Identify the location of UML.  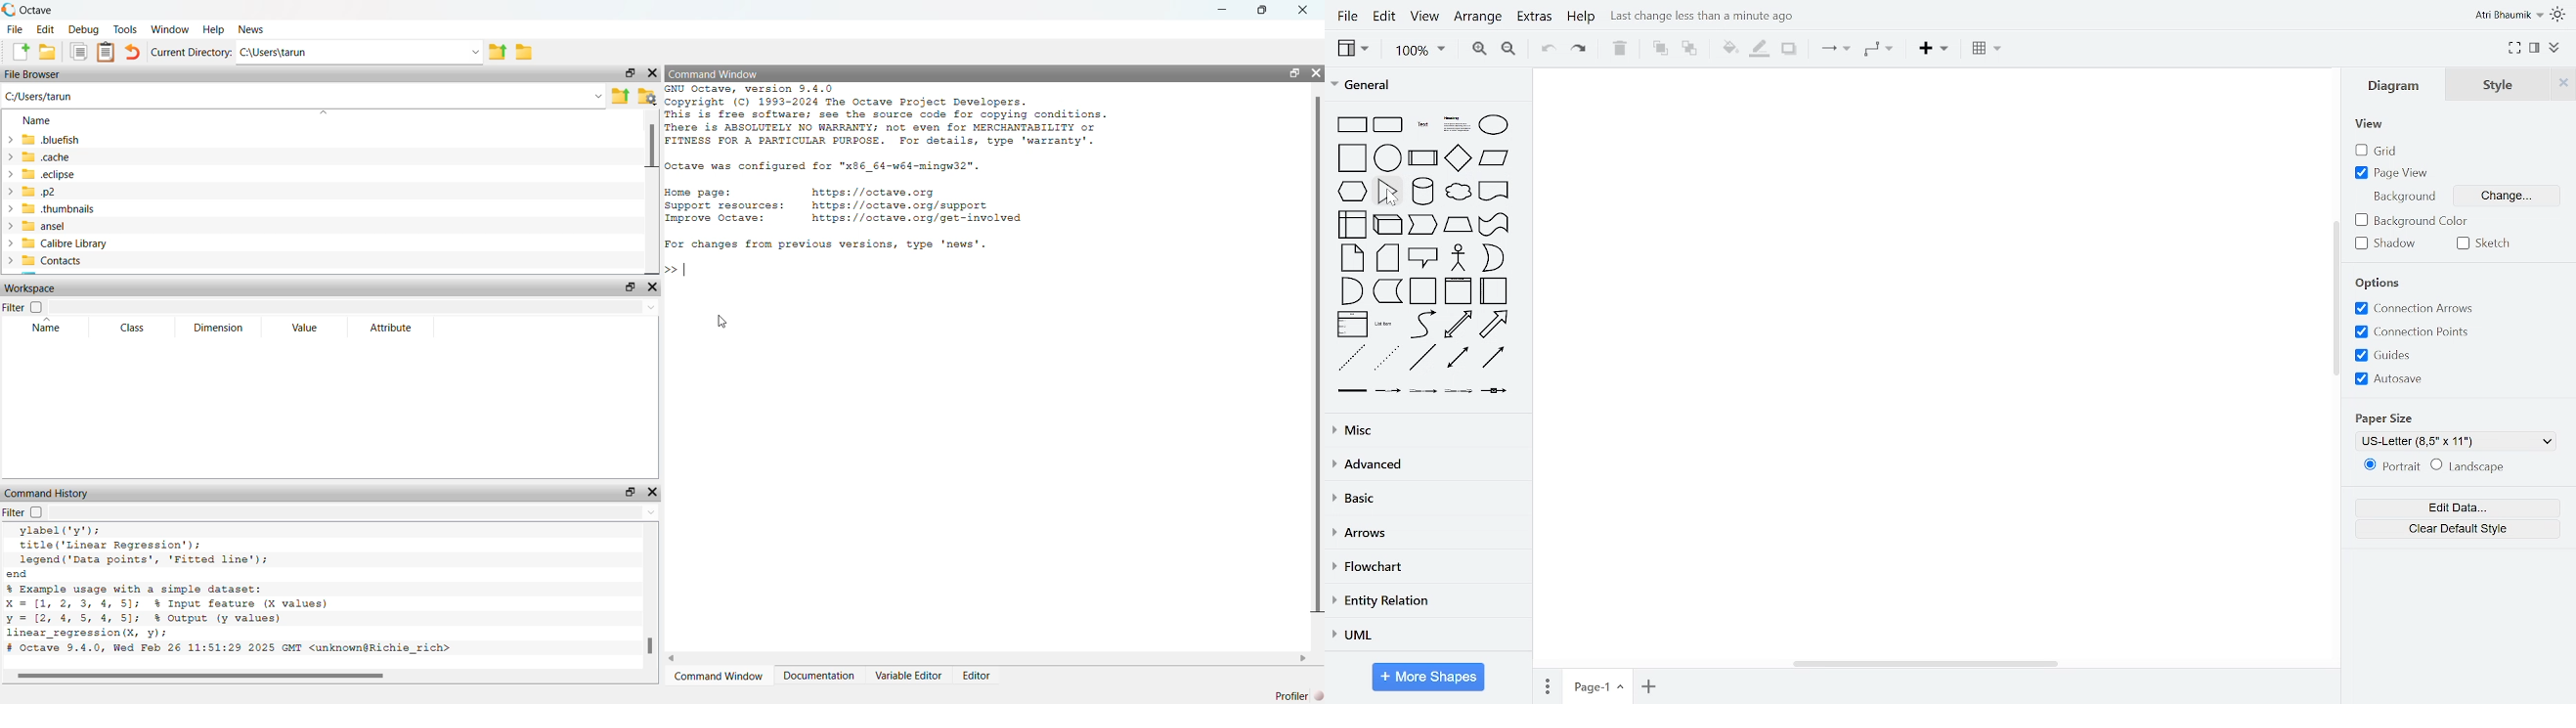
(1423, 634).